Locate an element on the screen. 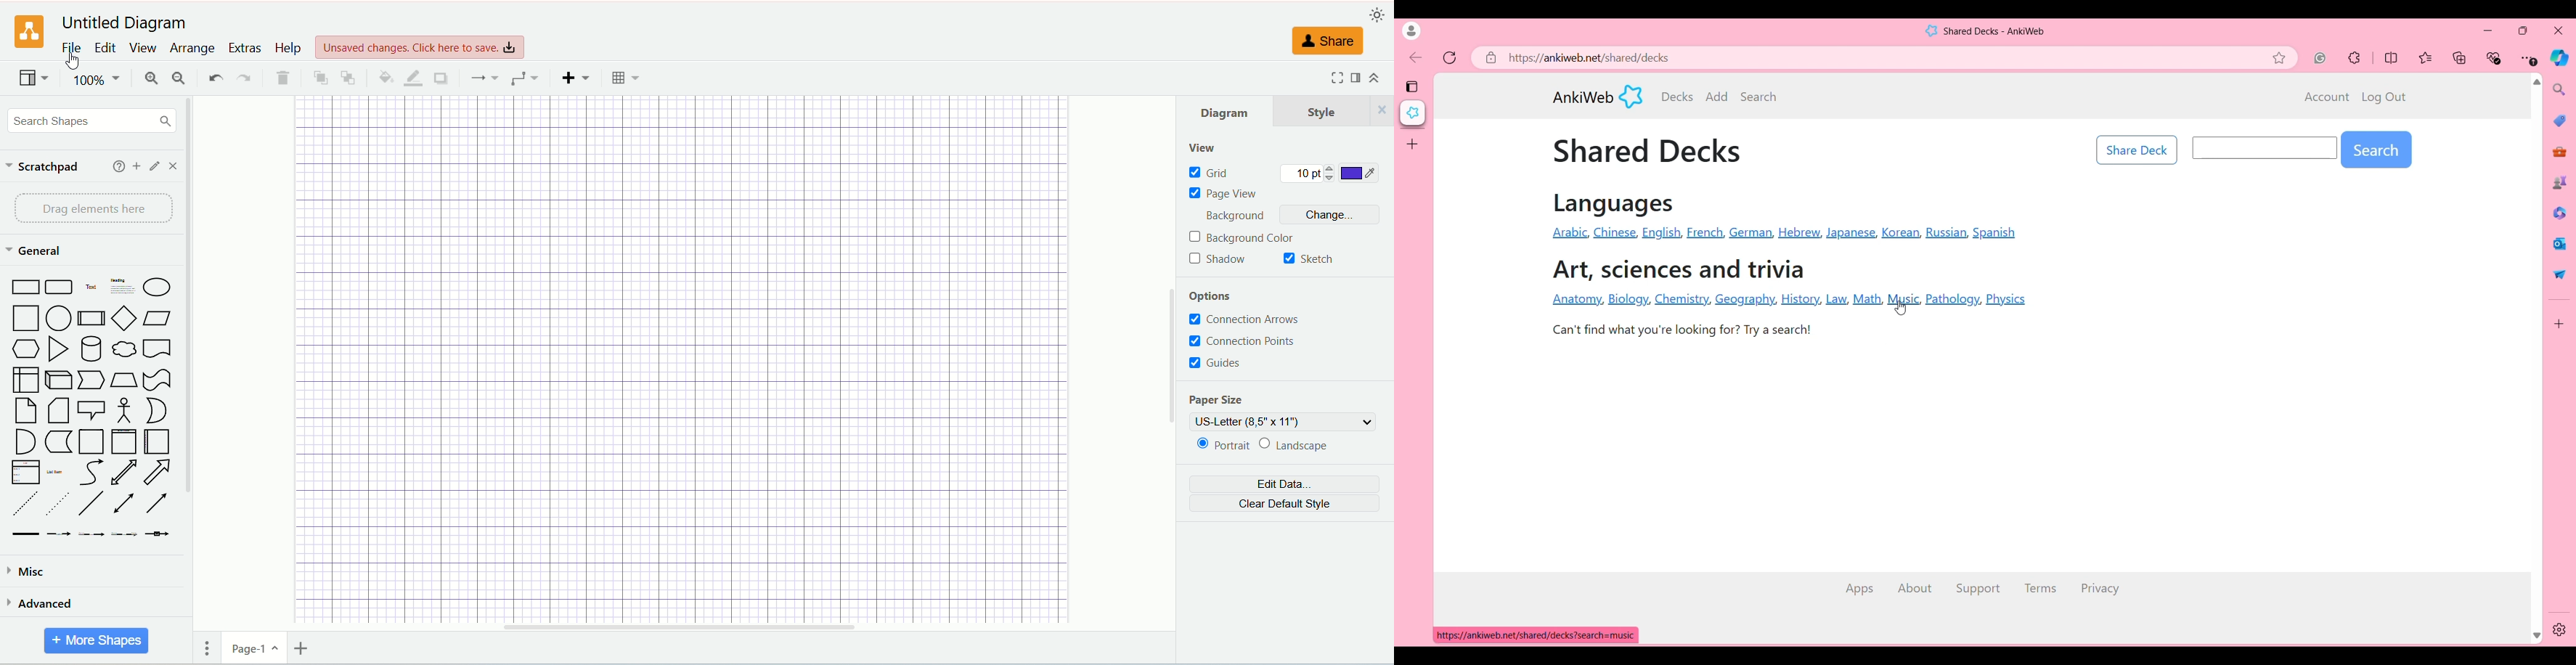 The image size is (2576, 672). delete is located at coordinates (282, 78).